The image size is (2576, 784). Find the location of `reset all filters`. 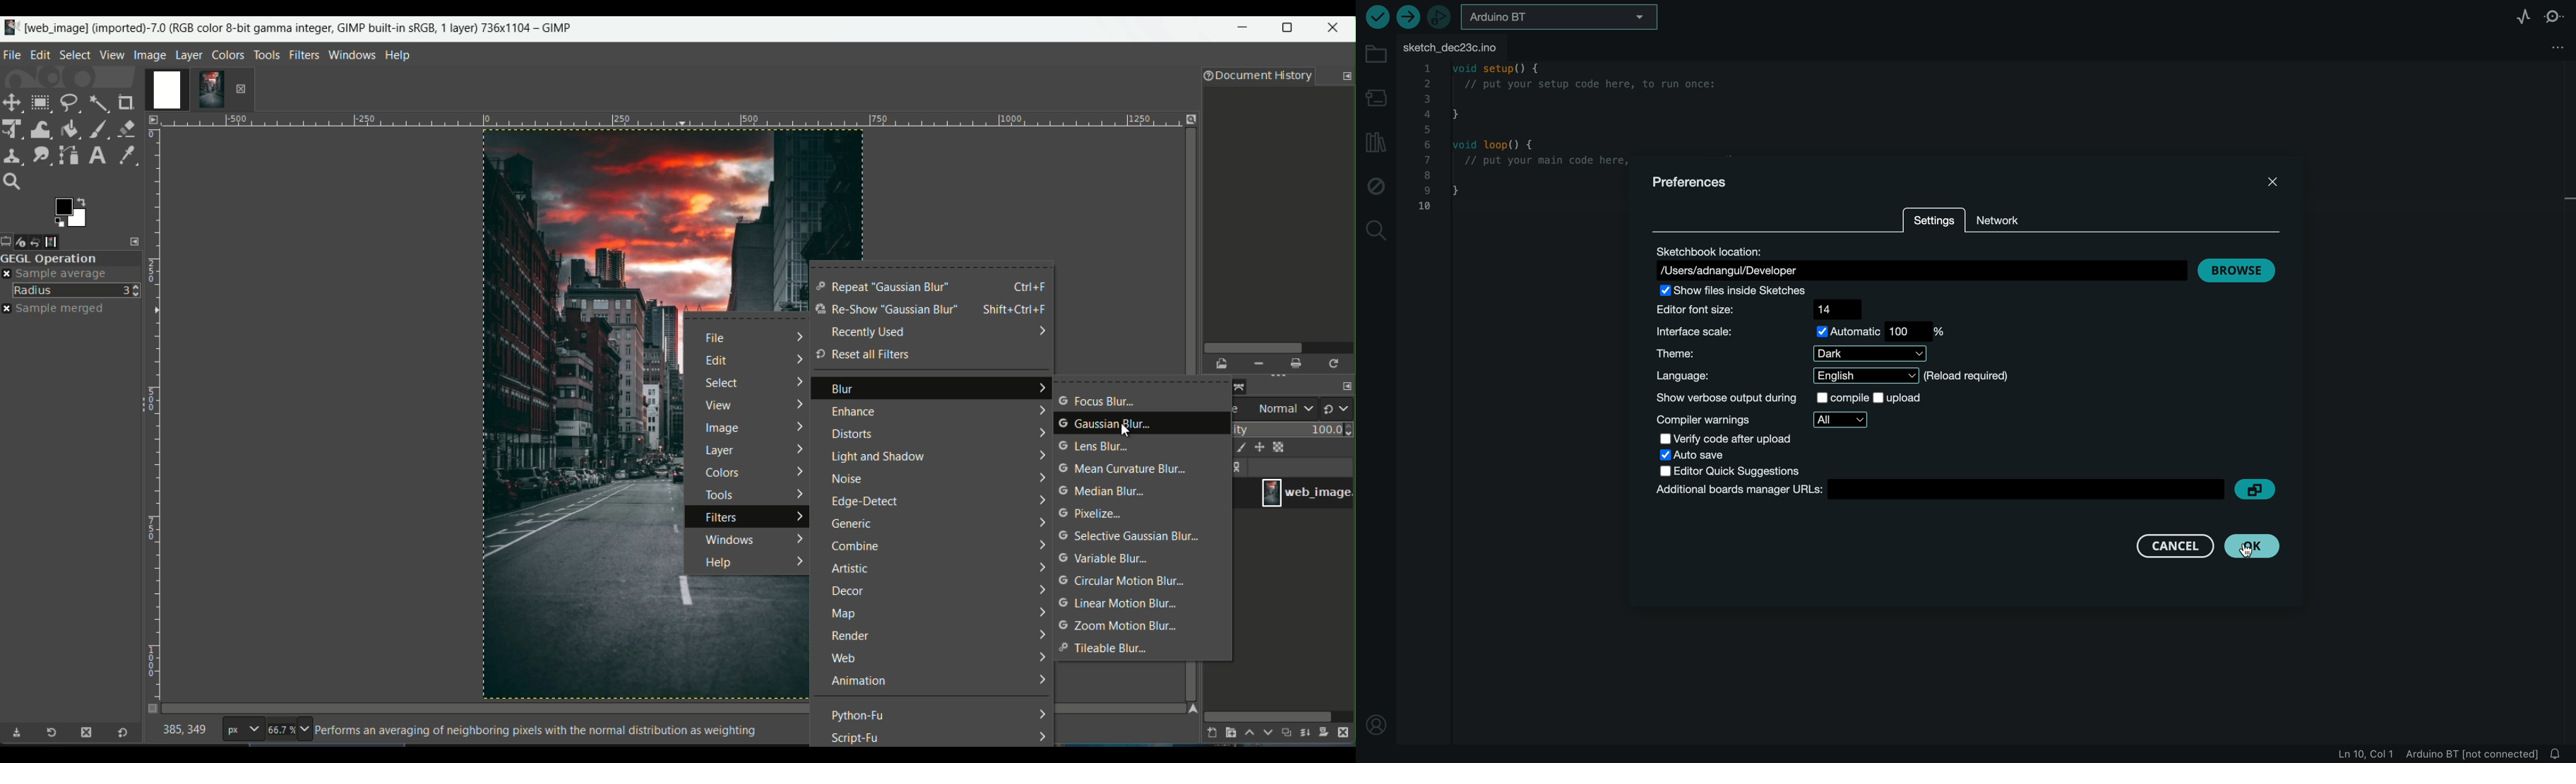

reset all filters is located at coordinates (862, 355).